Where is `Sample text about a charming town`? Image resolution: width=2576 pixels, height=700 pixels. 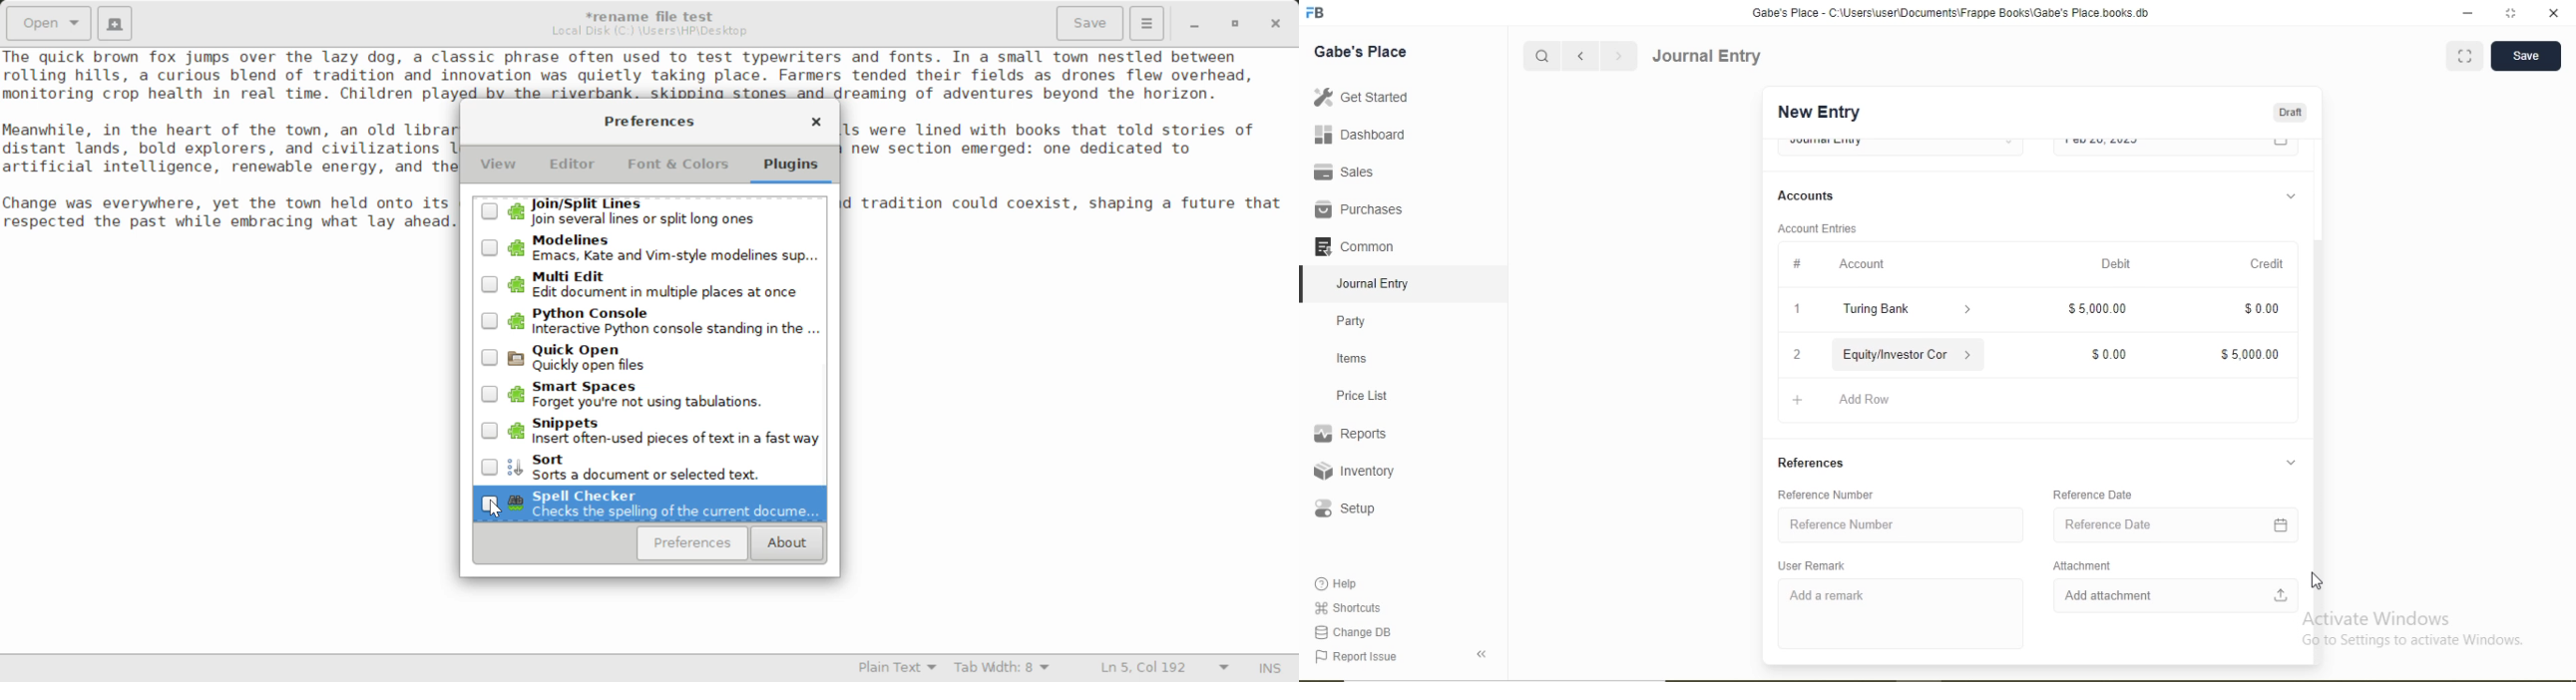 Sample text about a charming town is located at coordinates (650, 74).